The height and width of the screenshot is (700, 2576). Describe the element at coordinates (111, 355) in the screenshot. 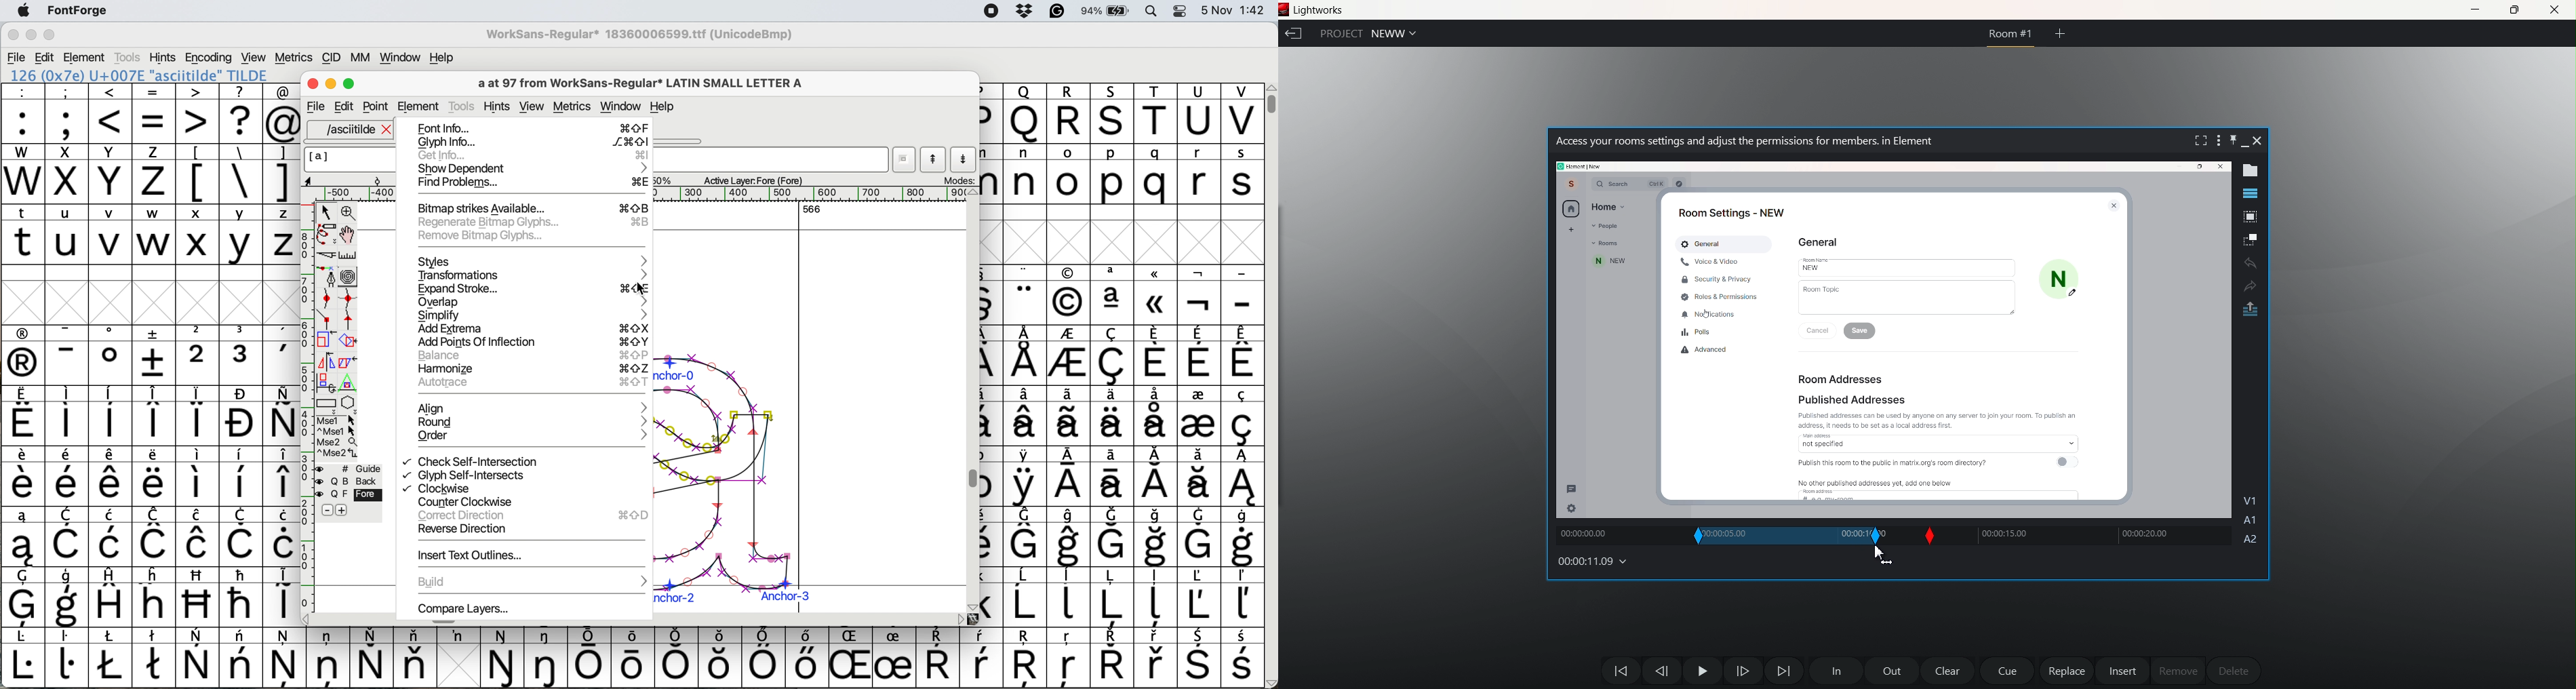

I see `symbol` at that location.